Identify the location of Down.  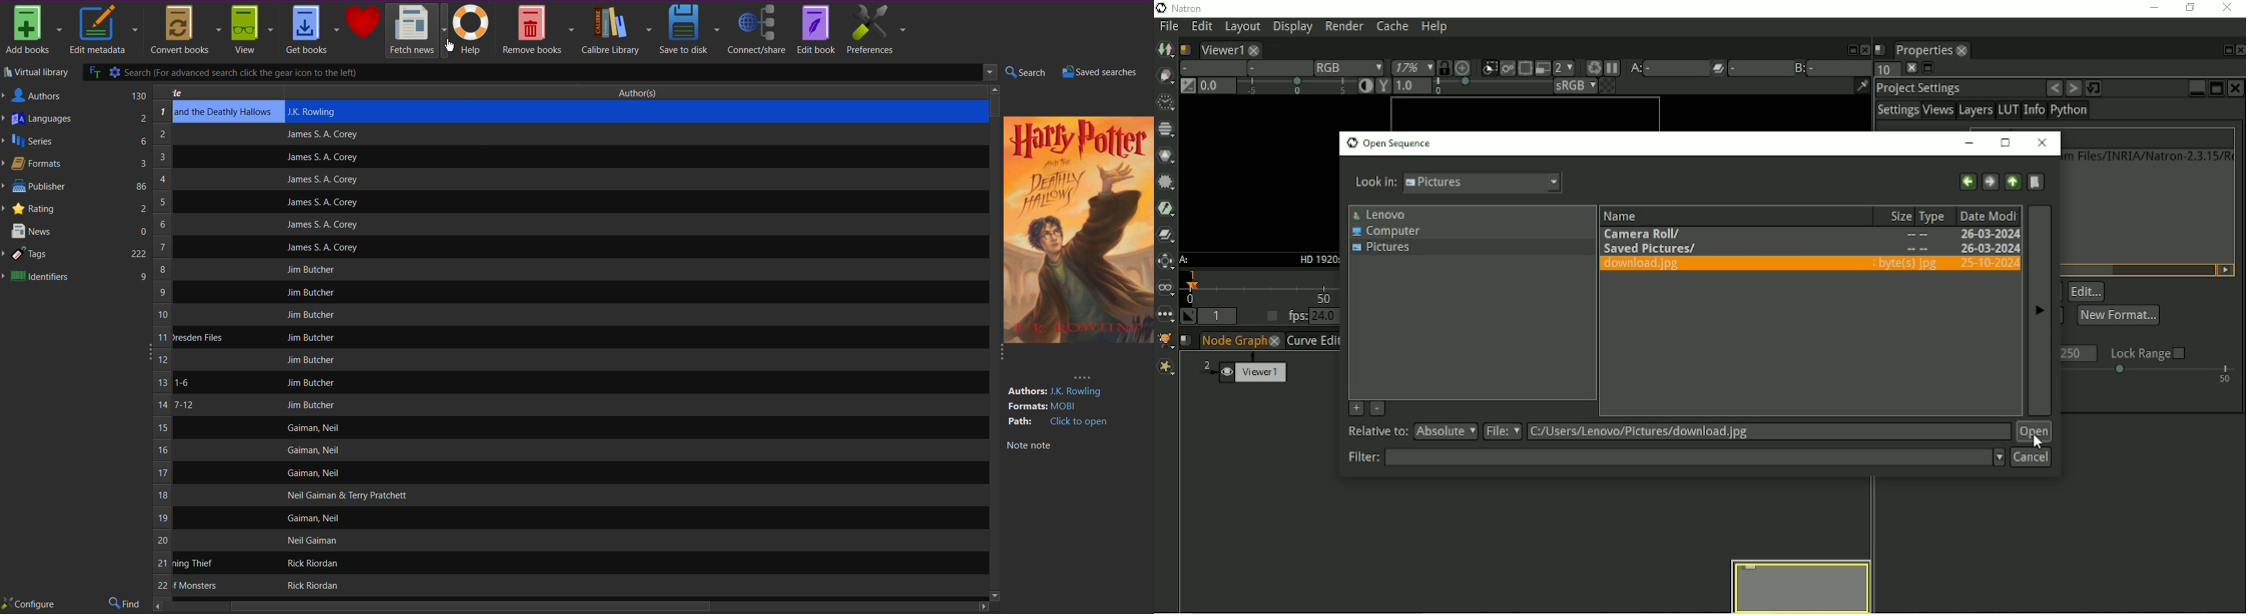
(994, 595).